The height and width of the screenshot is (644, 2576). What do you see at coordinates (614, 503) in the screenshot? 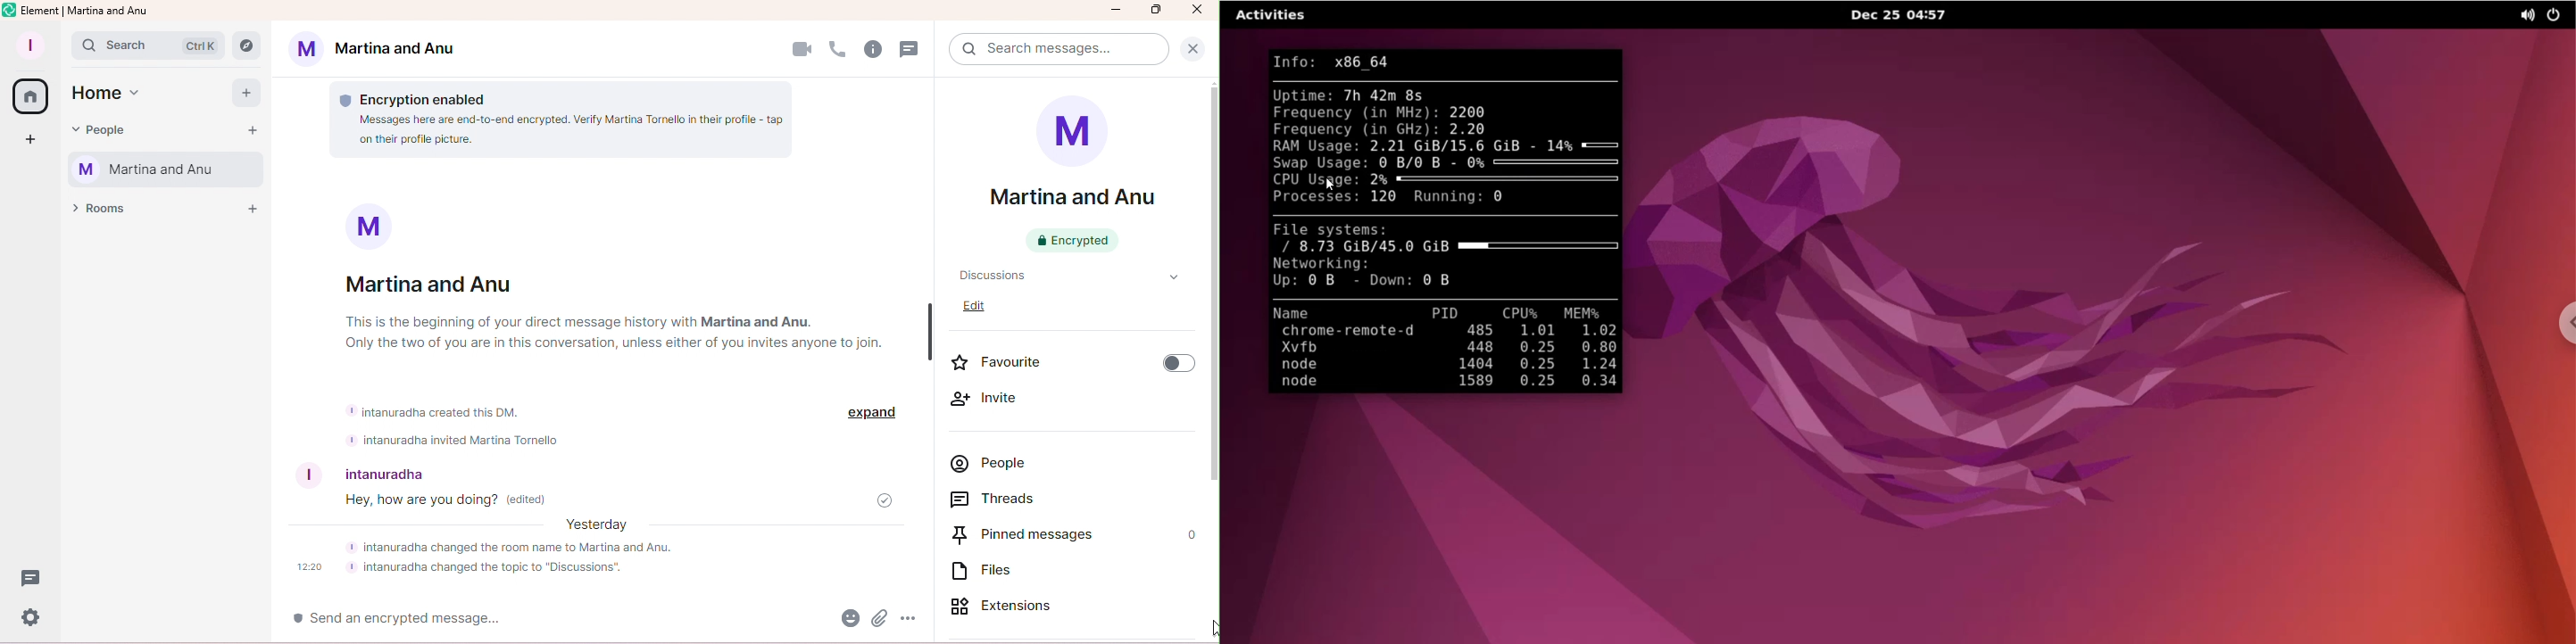
I see `Message space` at bounding box center [614, 503].